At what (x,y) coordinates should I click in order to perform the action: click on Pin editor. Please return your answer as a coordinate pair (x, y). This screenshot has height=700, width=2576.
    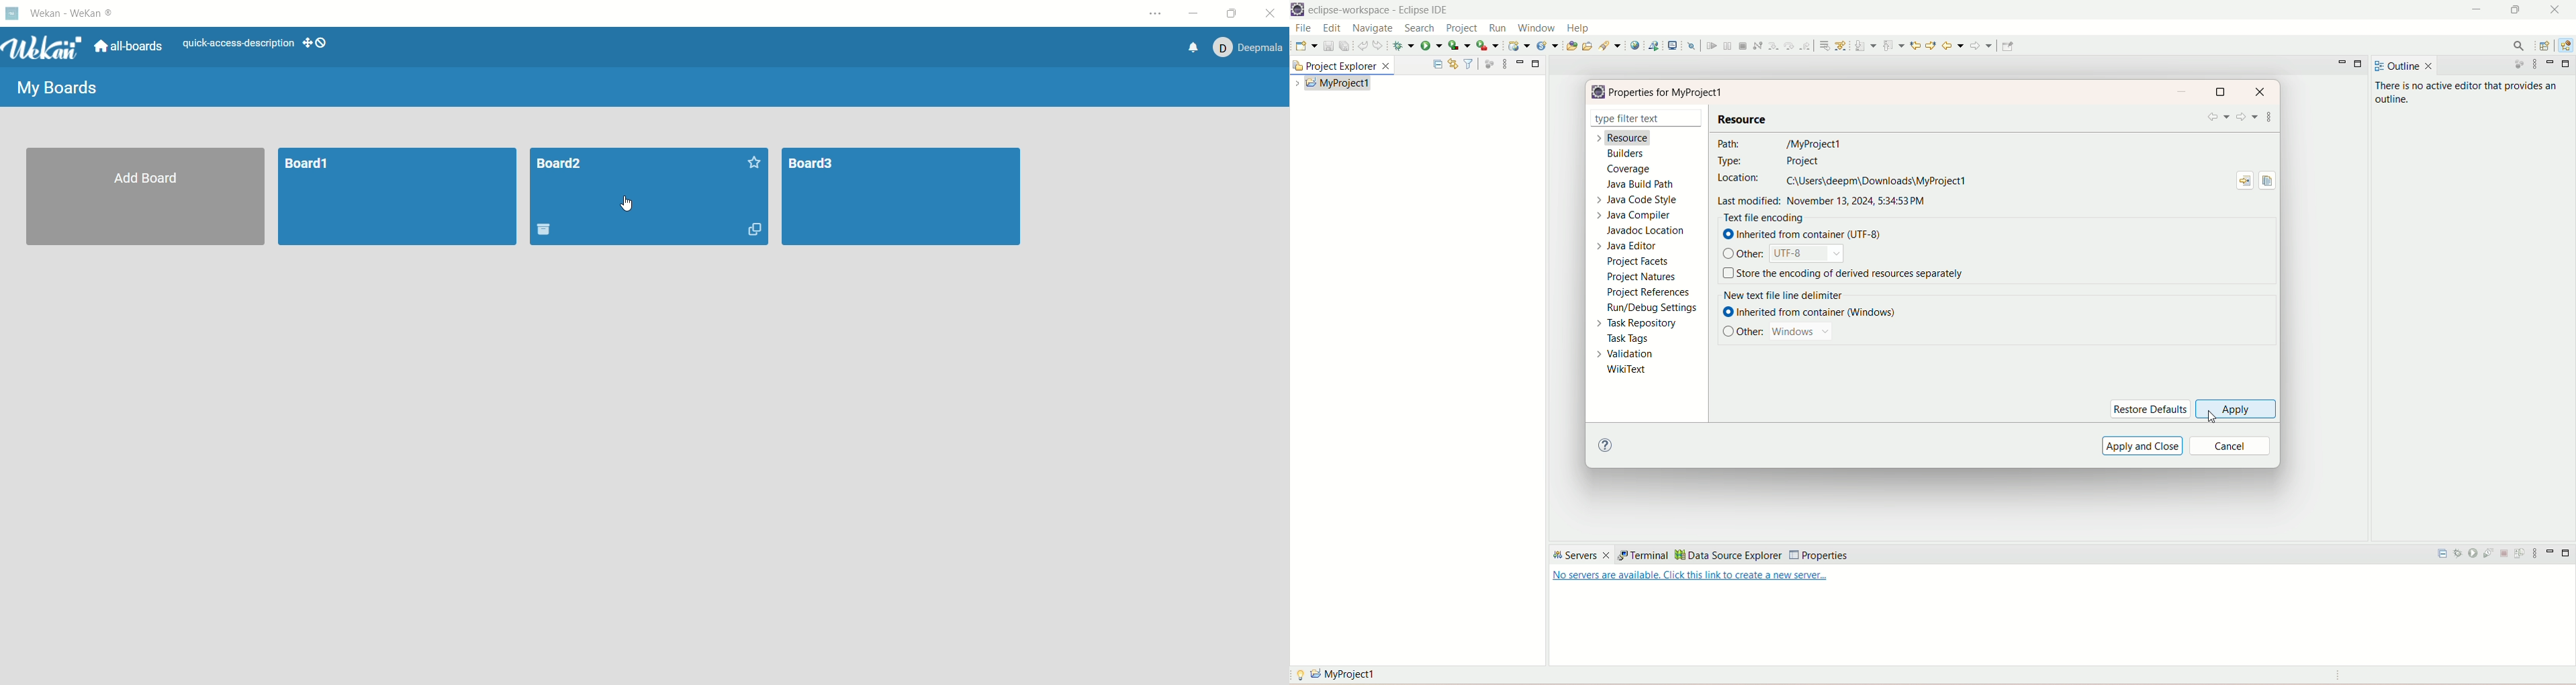
    Looking at the image, I should click on (2008, 46).